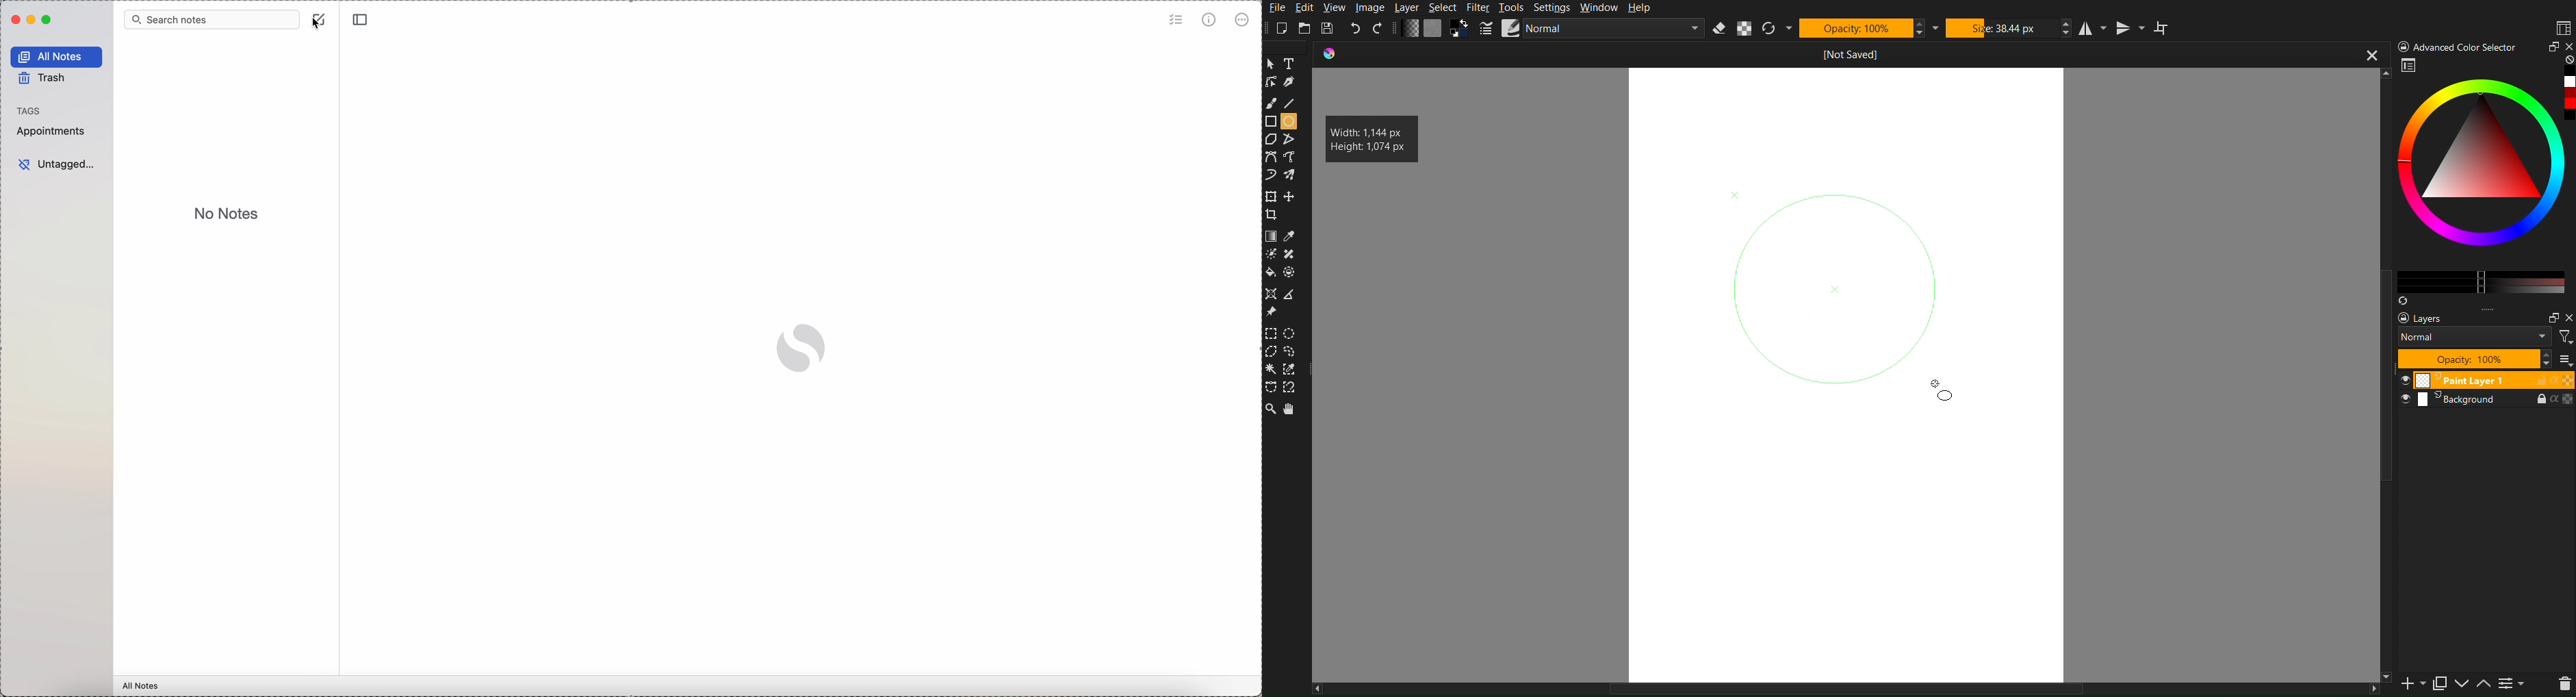 The image size is (2576, 700). Describe the element at coordinates (1271, 103) in the screenshot. I see `Brush Tool` at that location.